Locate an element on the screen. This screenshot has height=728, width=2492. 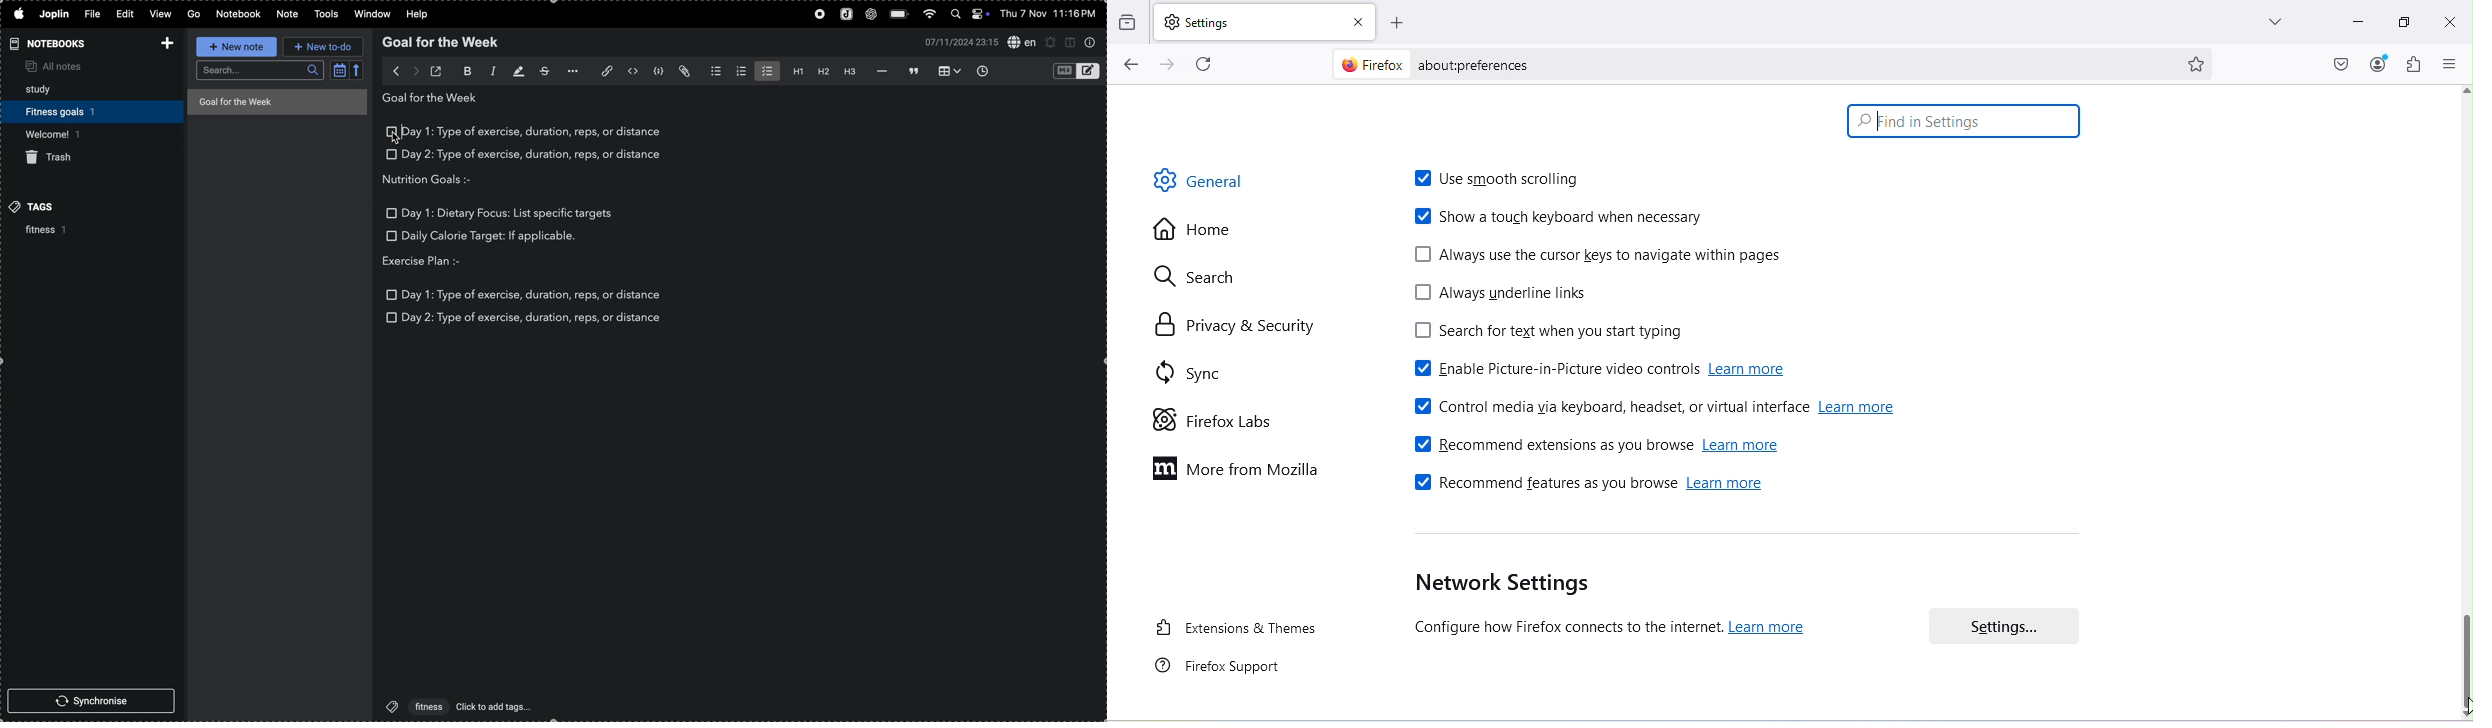
toggle external editing is located at coordinates (438, 69).